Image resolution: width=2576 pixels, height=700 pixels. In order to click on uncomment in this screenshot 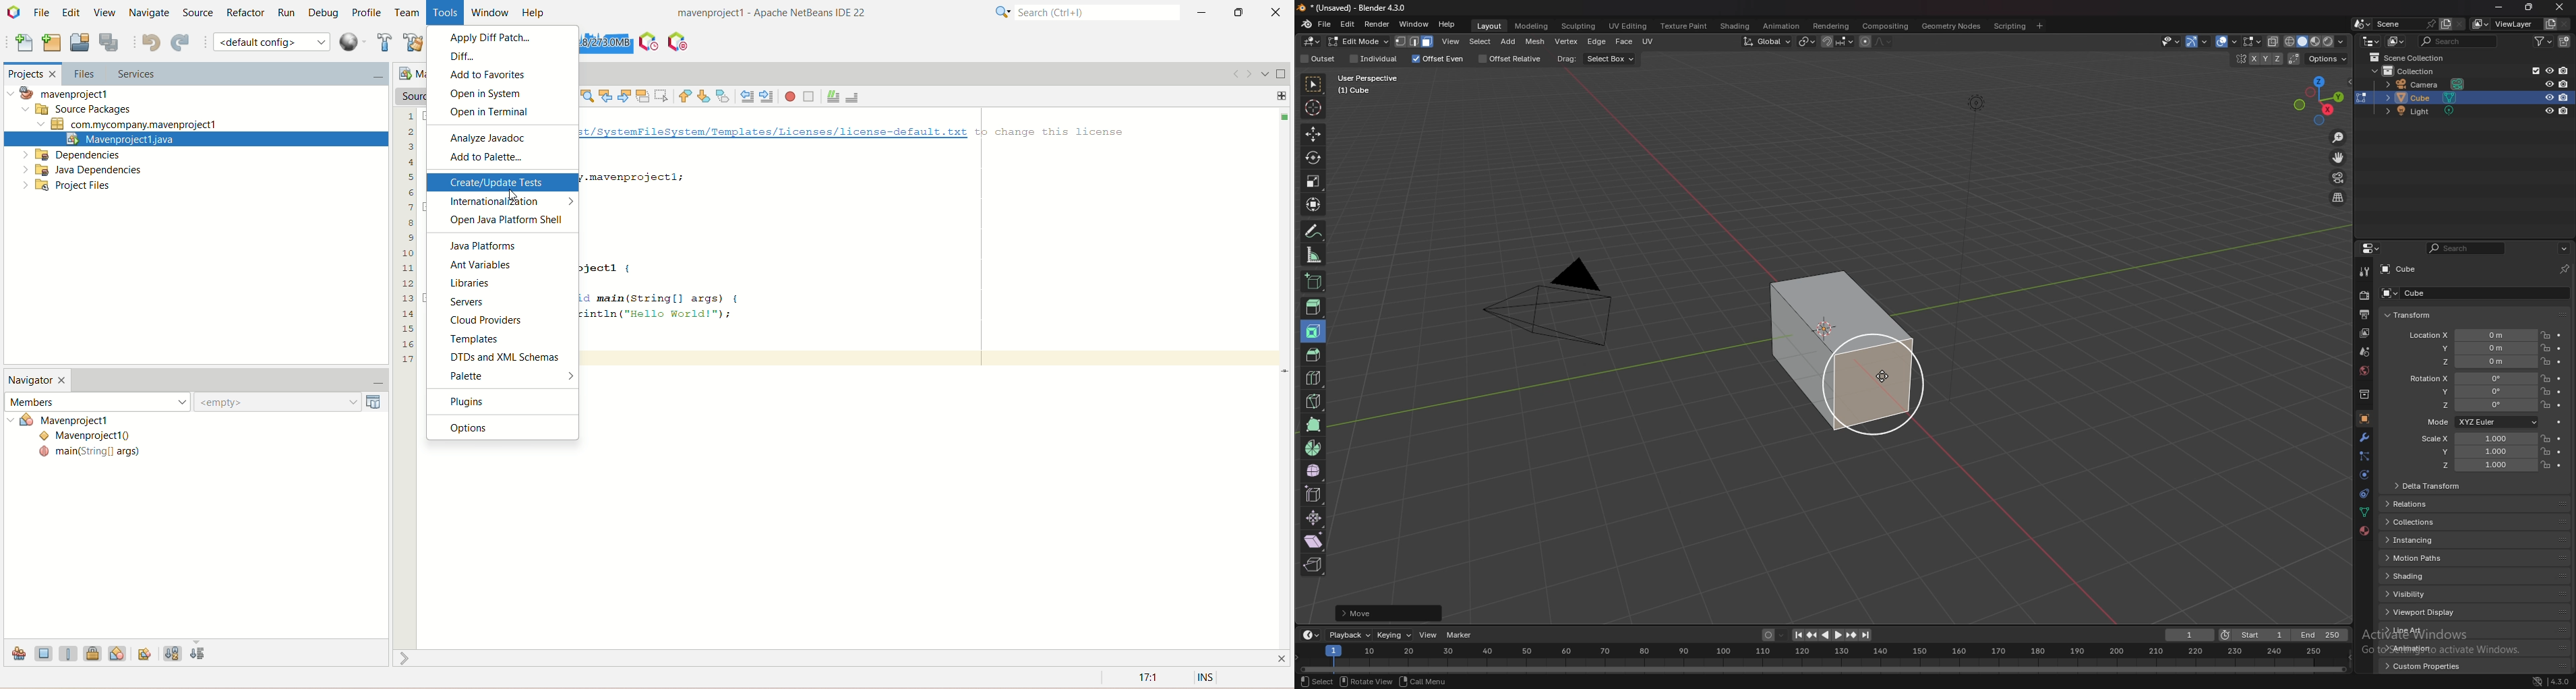, I will do `click(856, 96)`.